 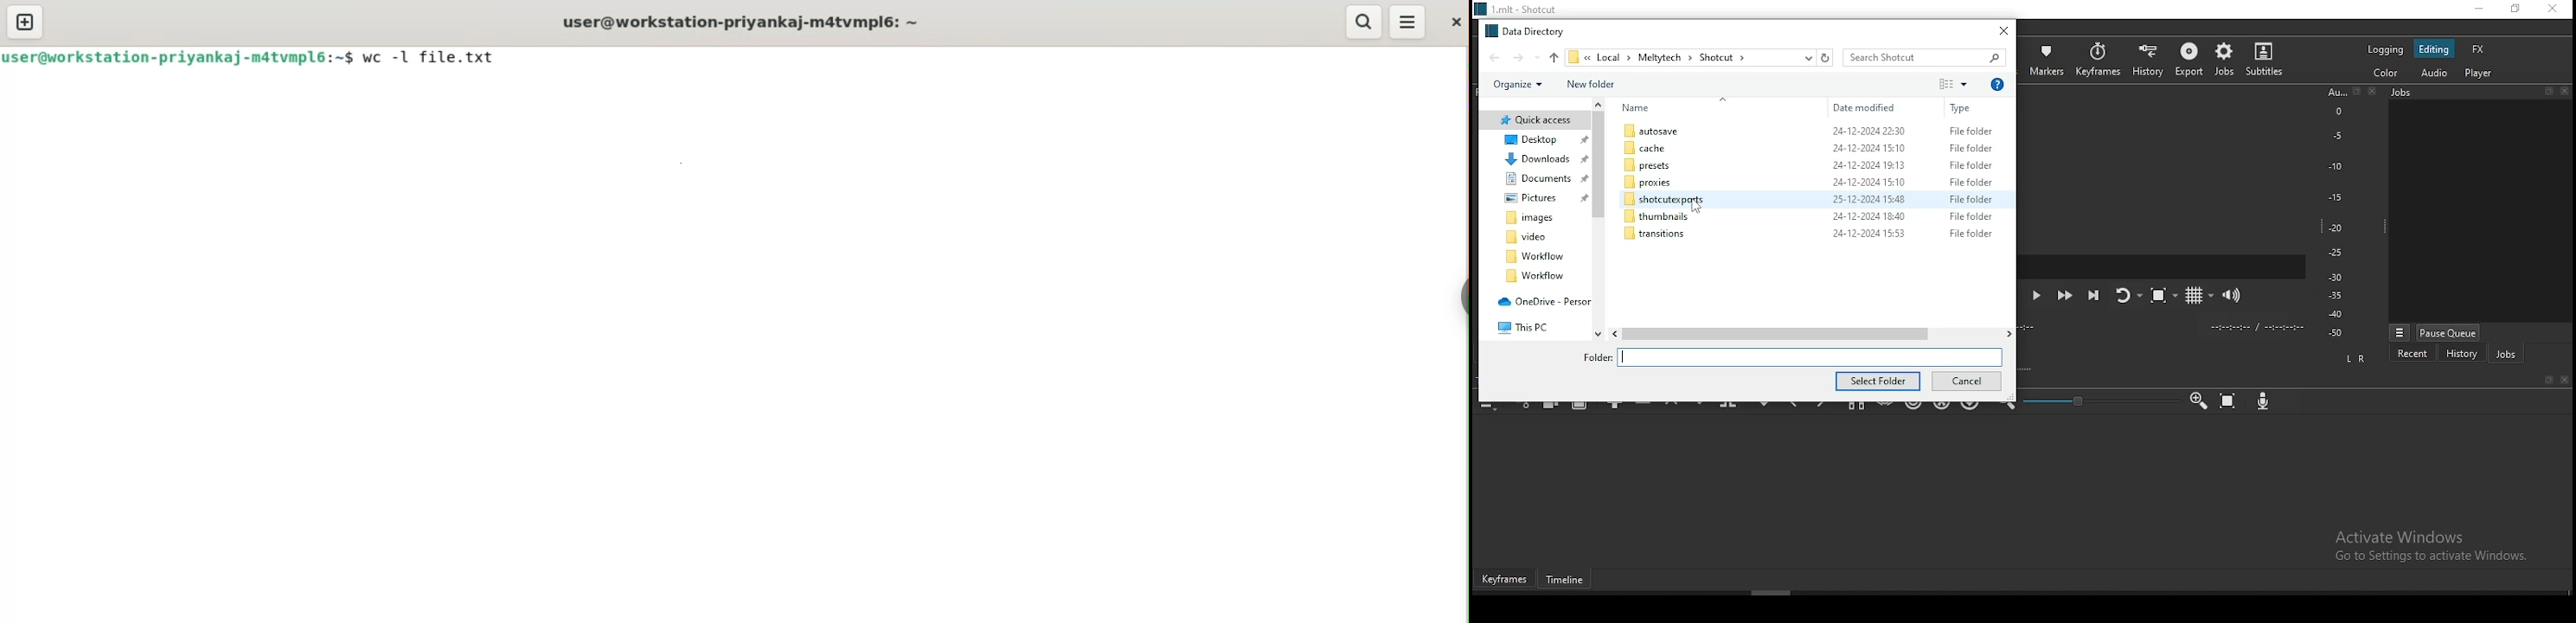 I want to click on type, so click(x=1963, y=108).